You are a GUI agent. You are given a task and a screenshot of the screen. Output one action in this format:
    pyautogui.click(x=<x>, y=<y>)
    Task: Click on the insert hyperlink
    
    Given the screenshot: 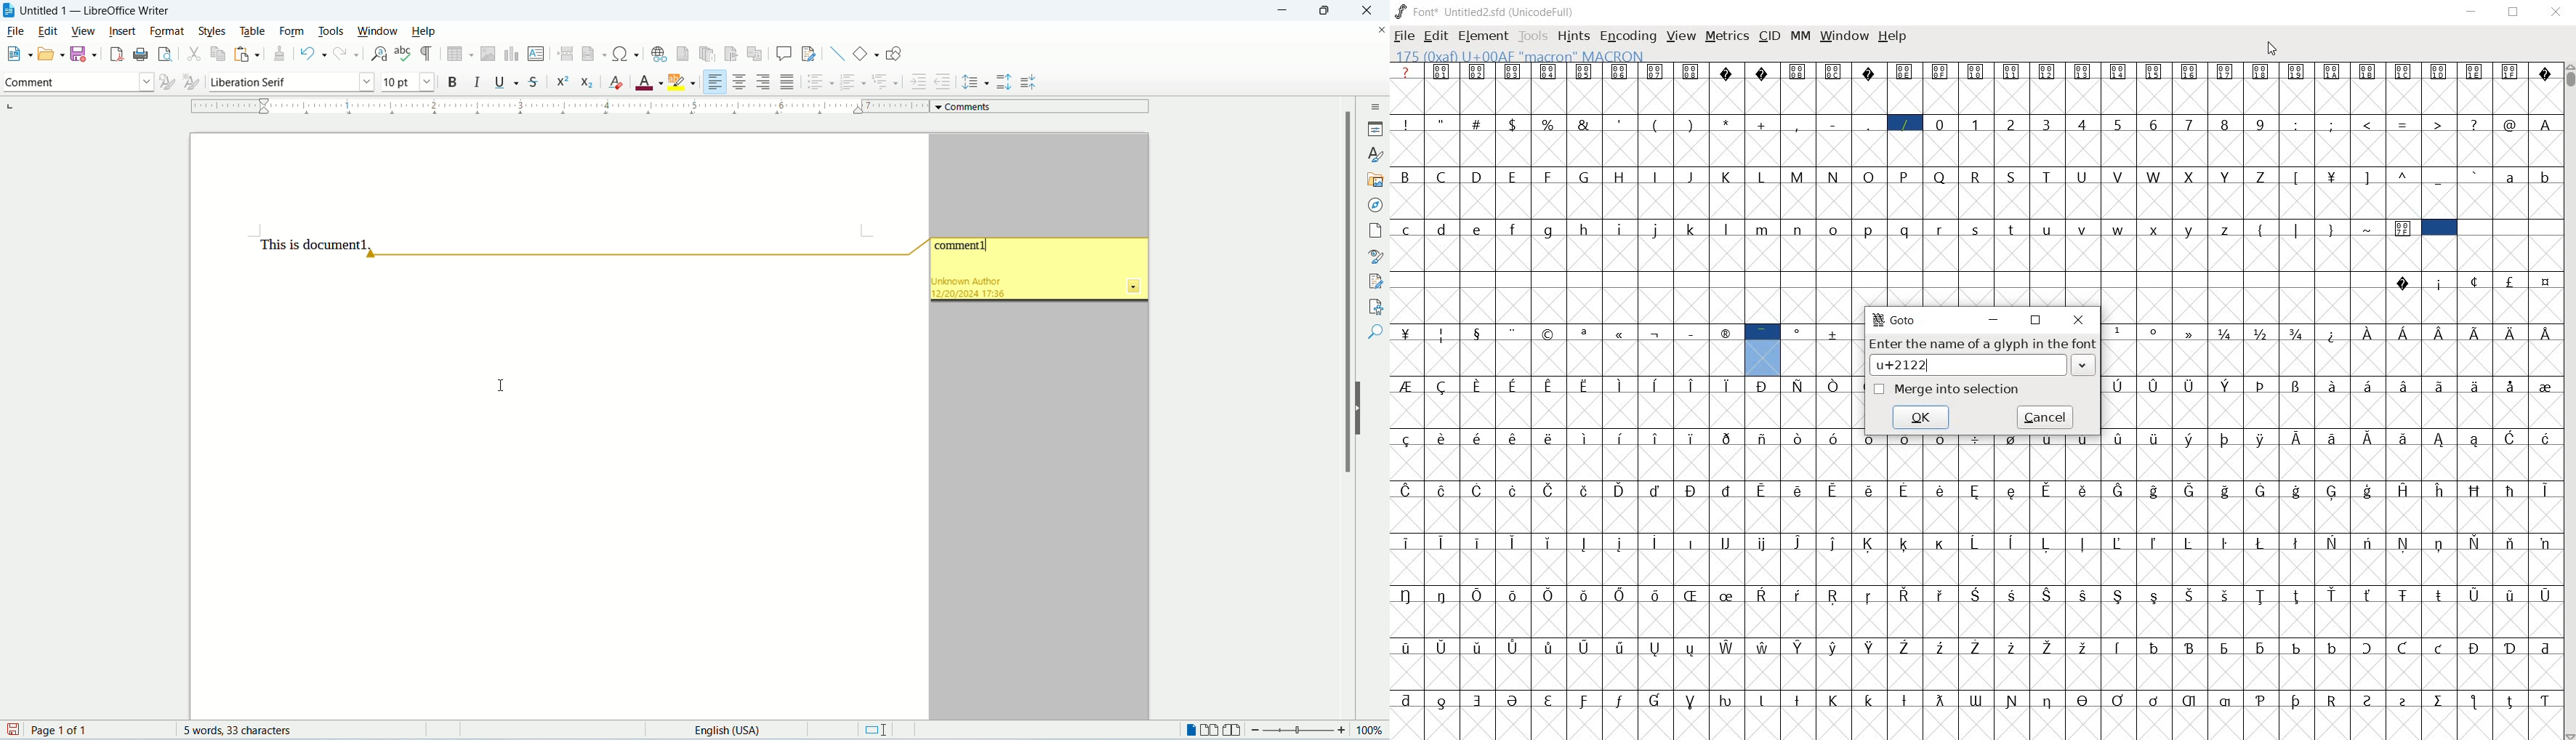 What is the action you would take?
    pyautogui.click(x=657, y=54)
    